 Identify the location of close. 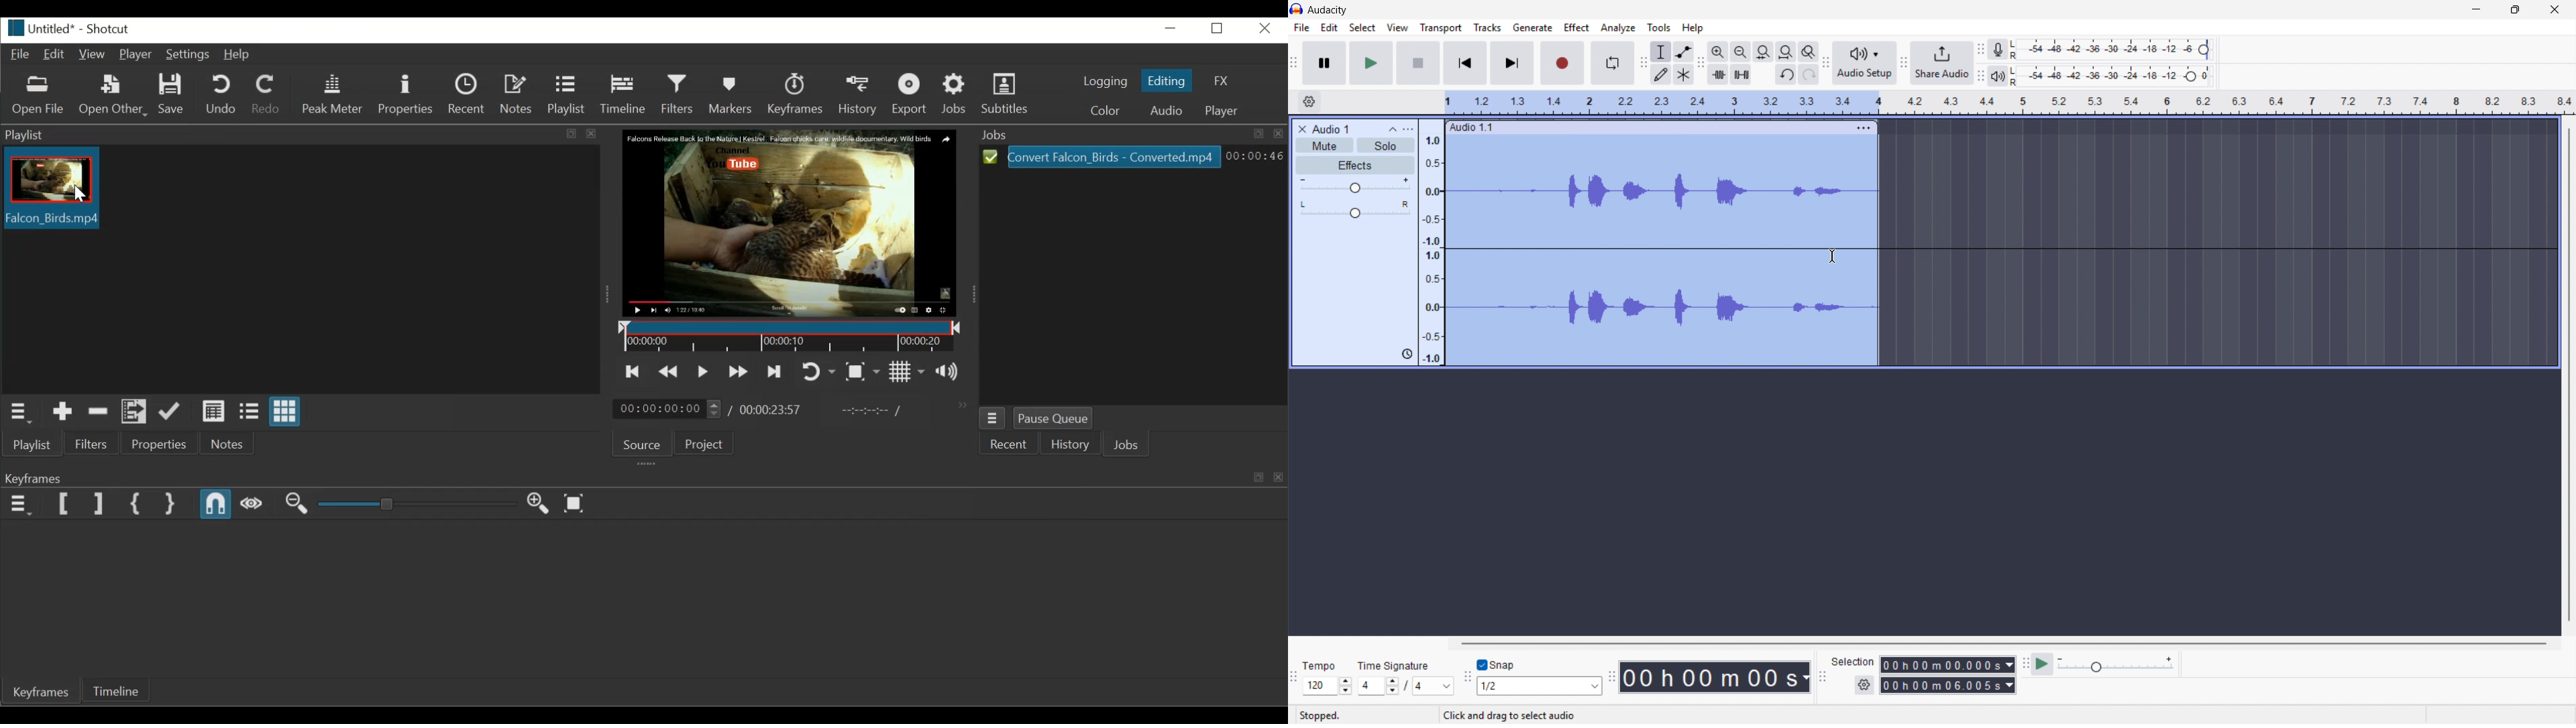
(1279, 481).